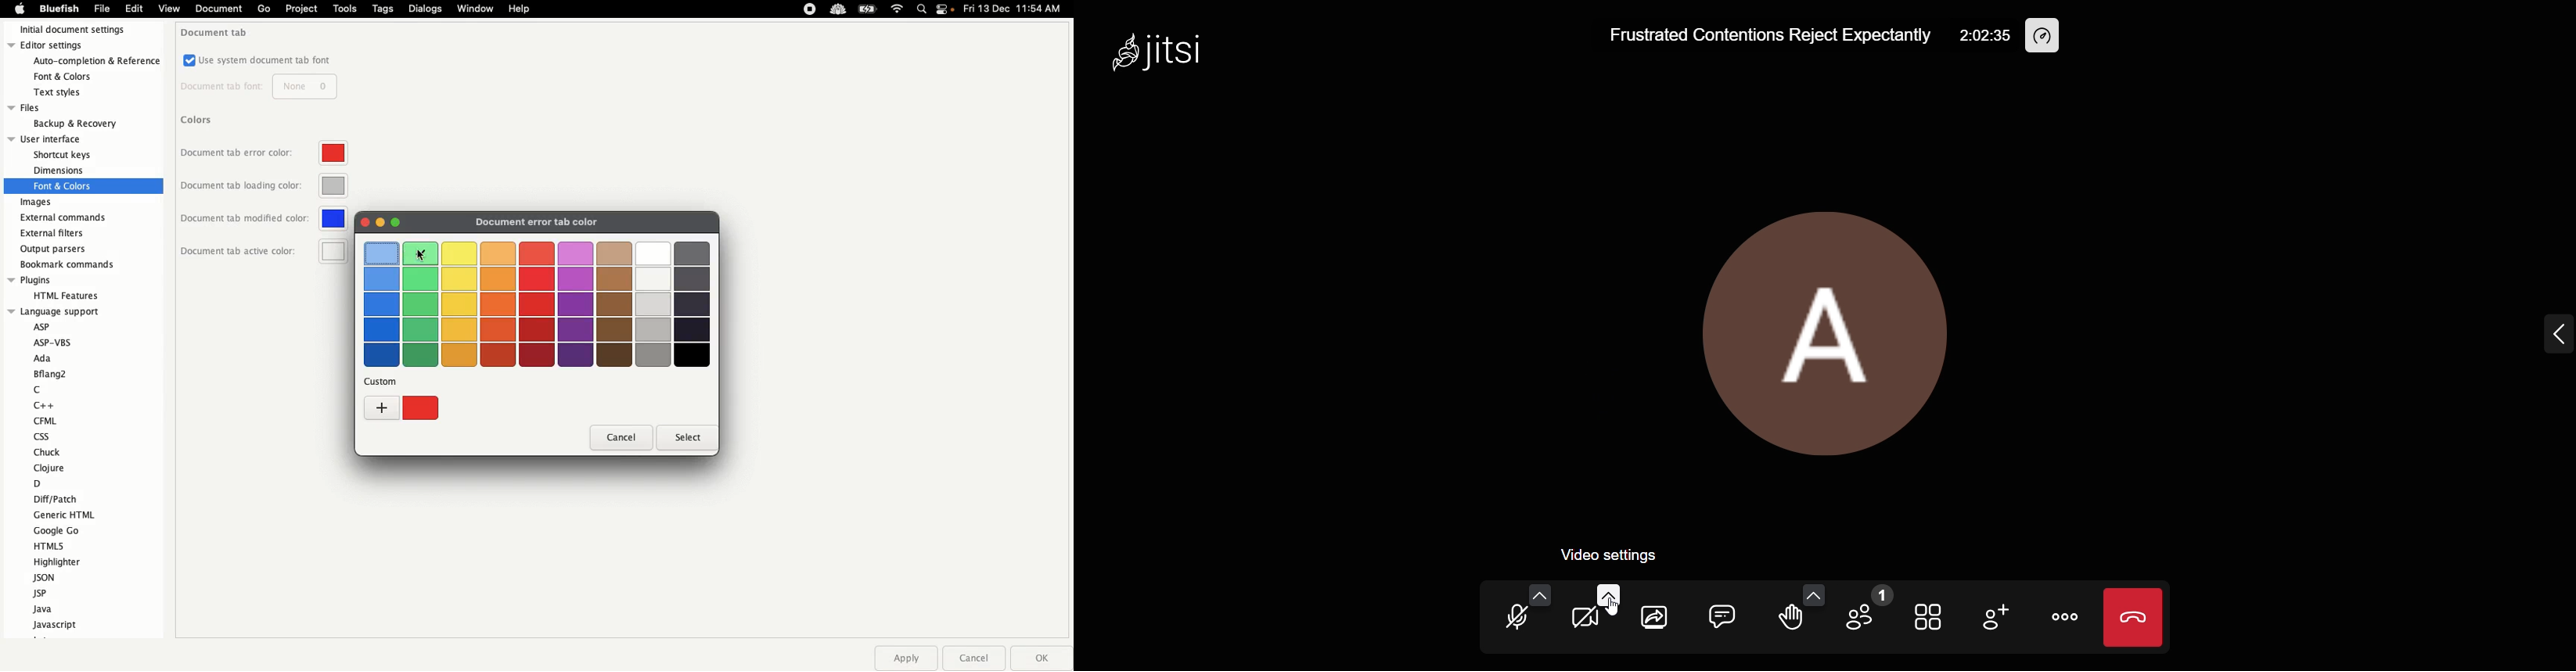  What do you see at coordinates (477, 10) in the screenshot?
I see `Window` at bounding box center [477, 10].